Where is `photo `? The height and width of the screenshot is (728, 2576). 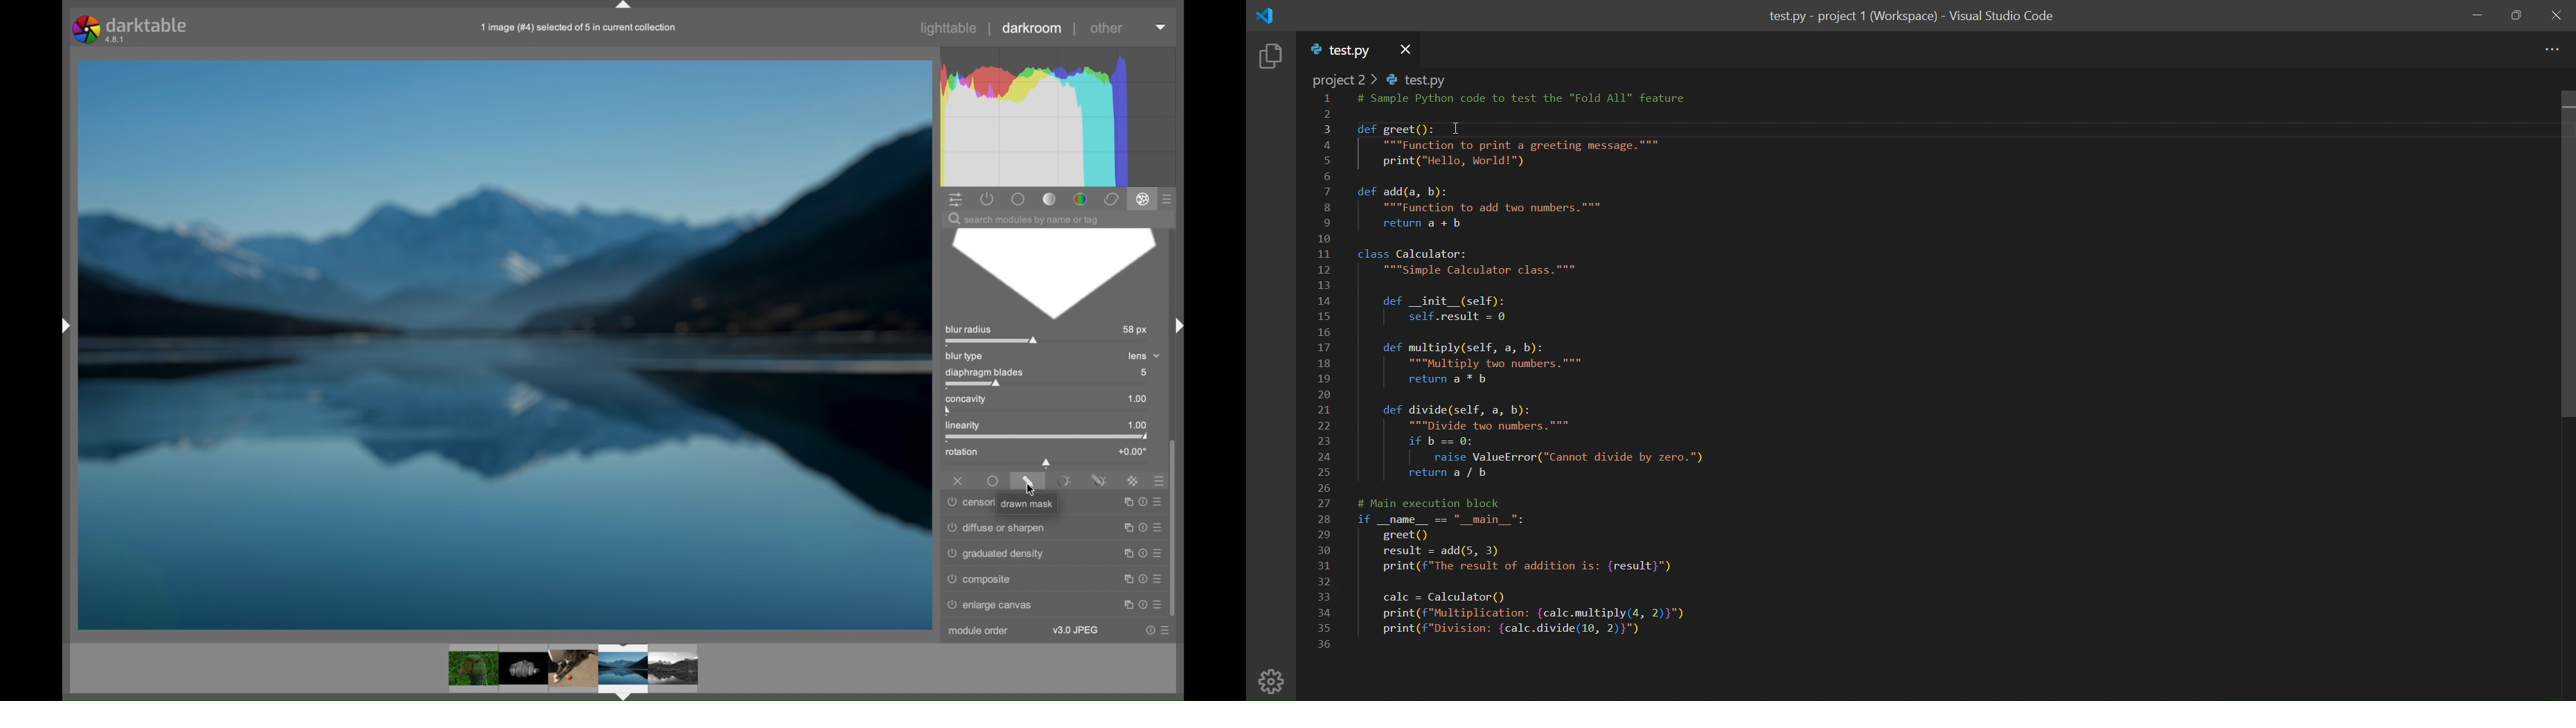 photo  is located at coordinates (505, 343).